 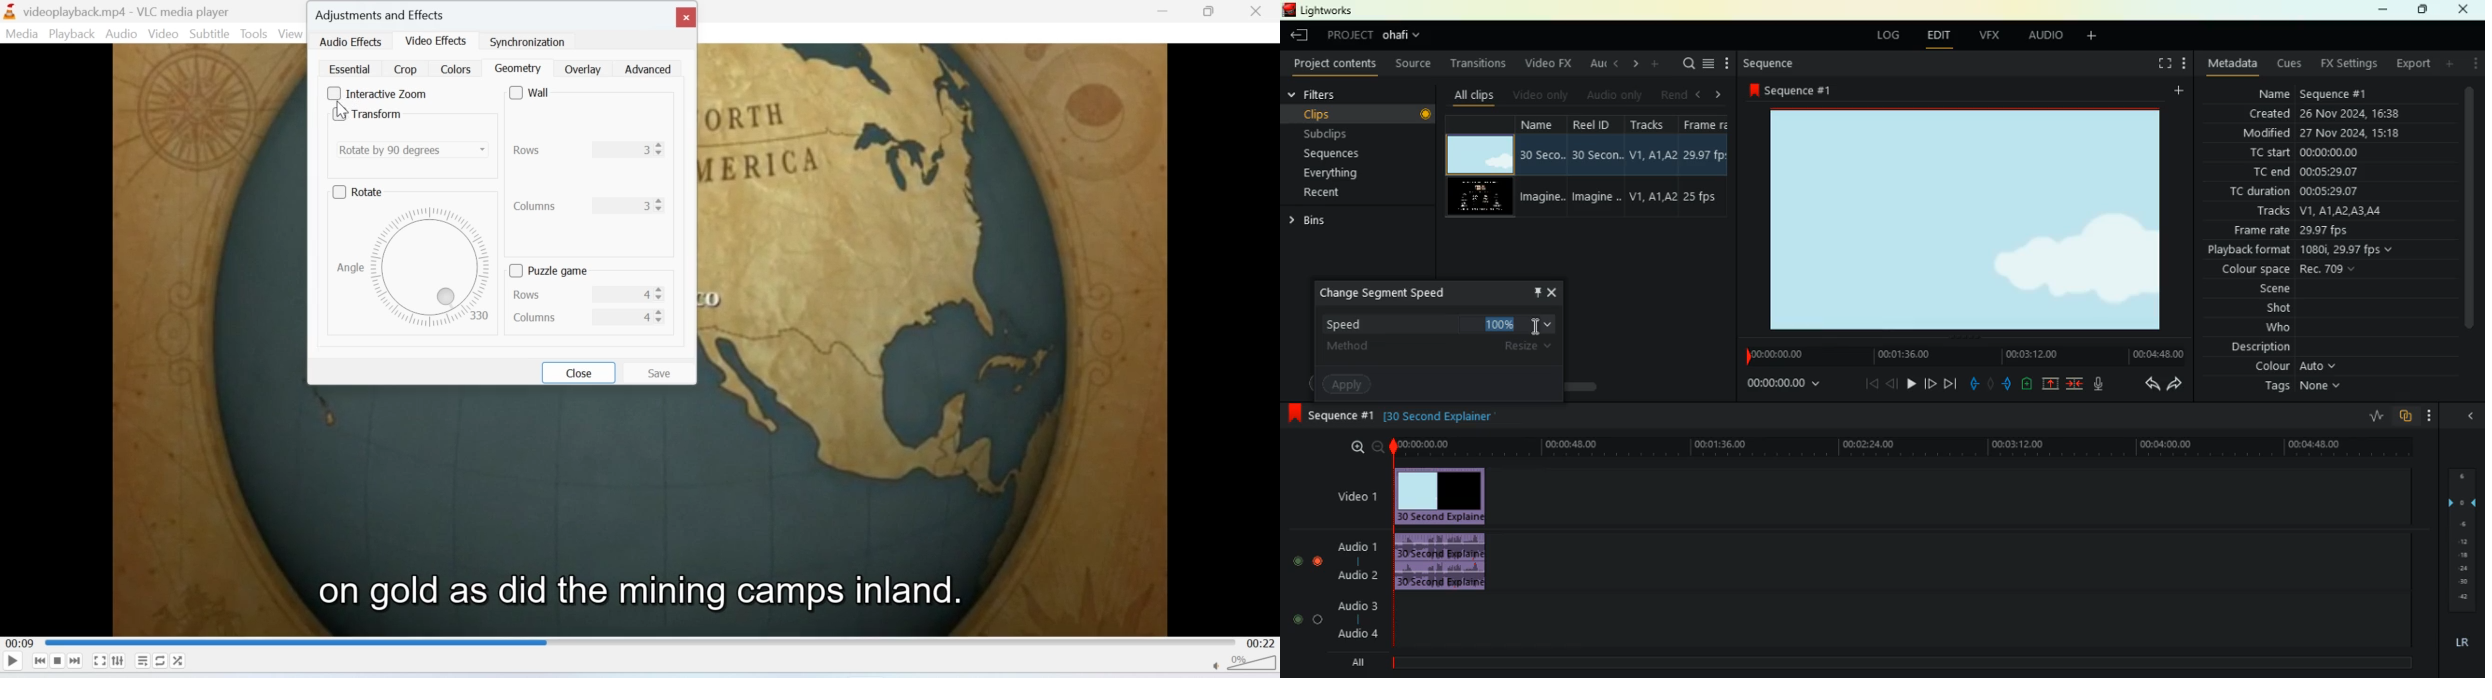 What do you see at coordinates (1450, 495) in the screenshot?
I see `video` at bounding box center [1450, 495].